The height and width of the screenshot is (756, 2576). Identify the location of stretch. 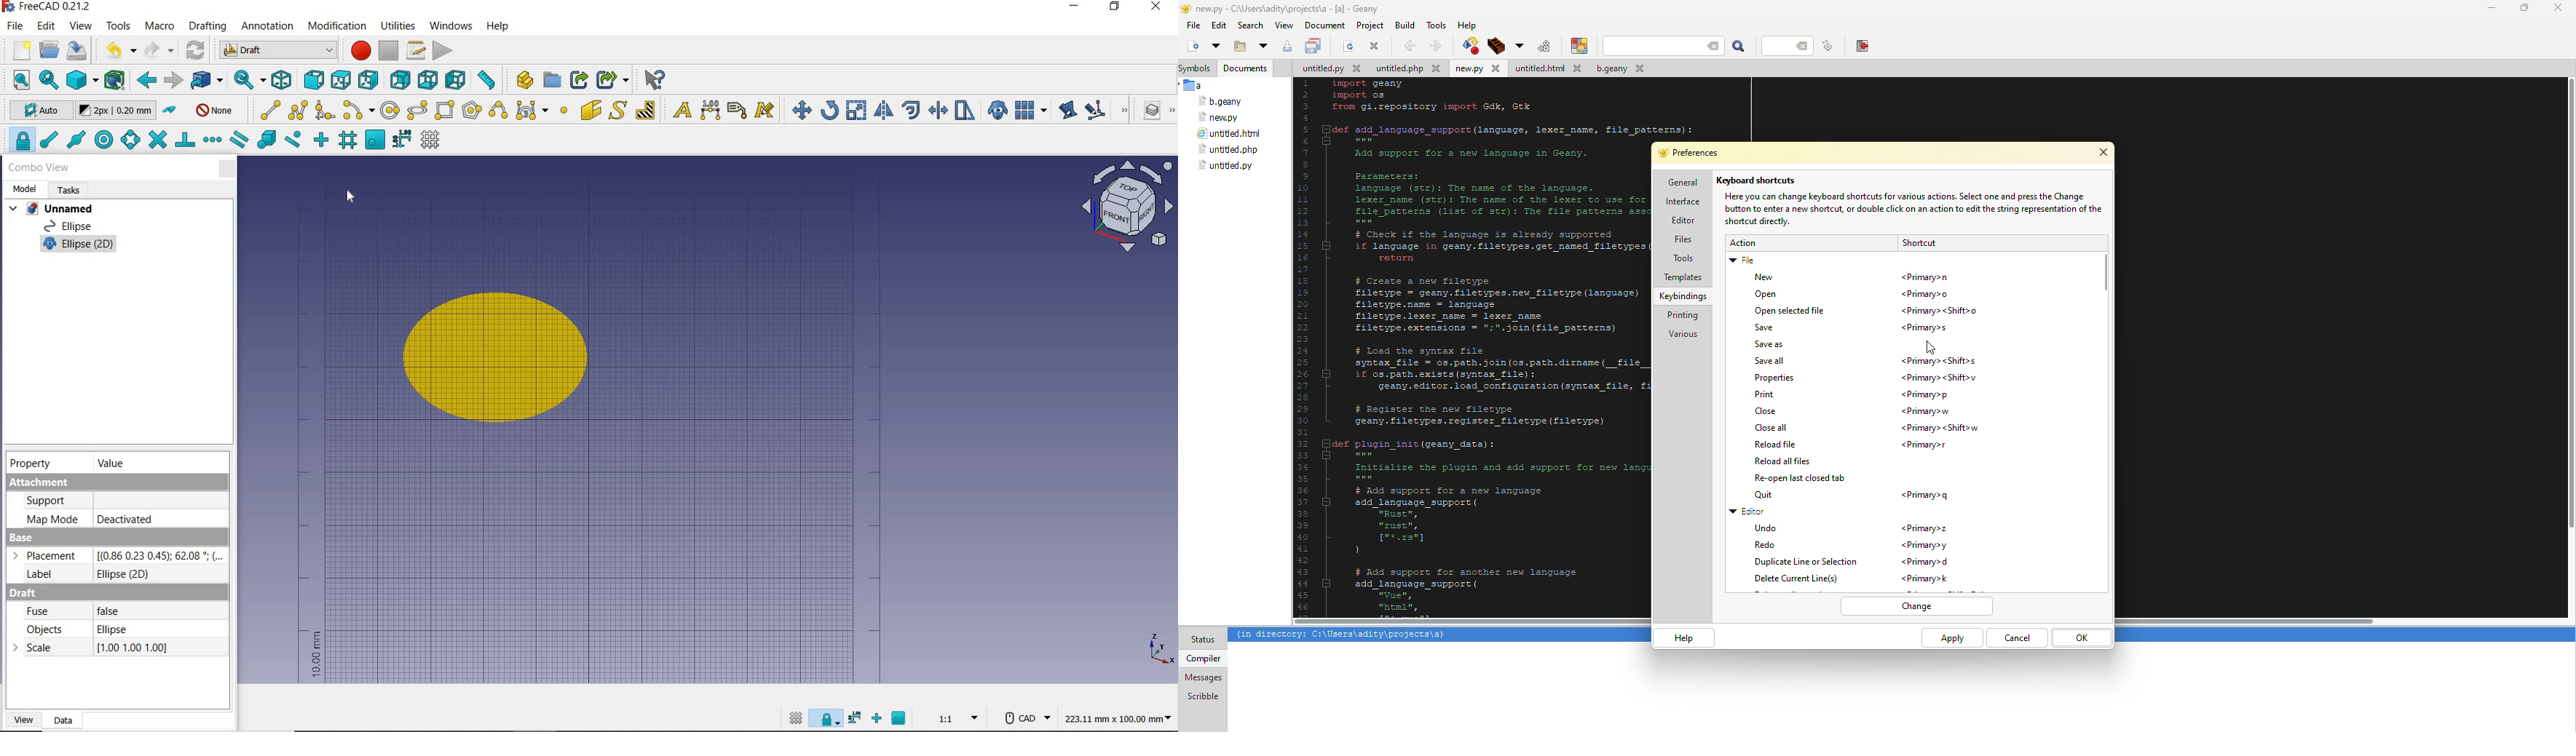
(965, 110).